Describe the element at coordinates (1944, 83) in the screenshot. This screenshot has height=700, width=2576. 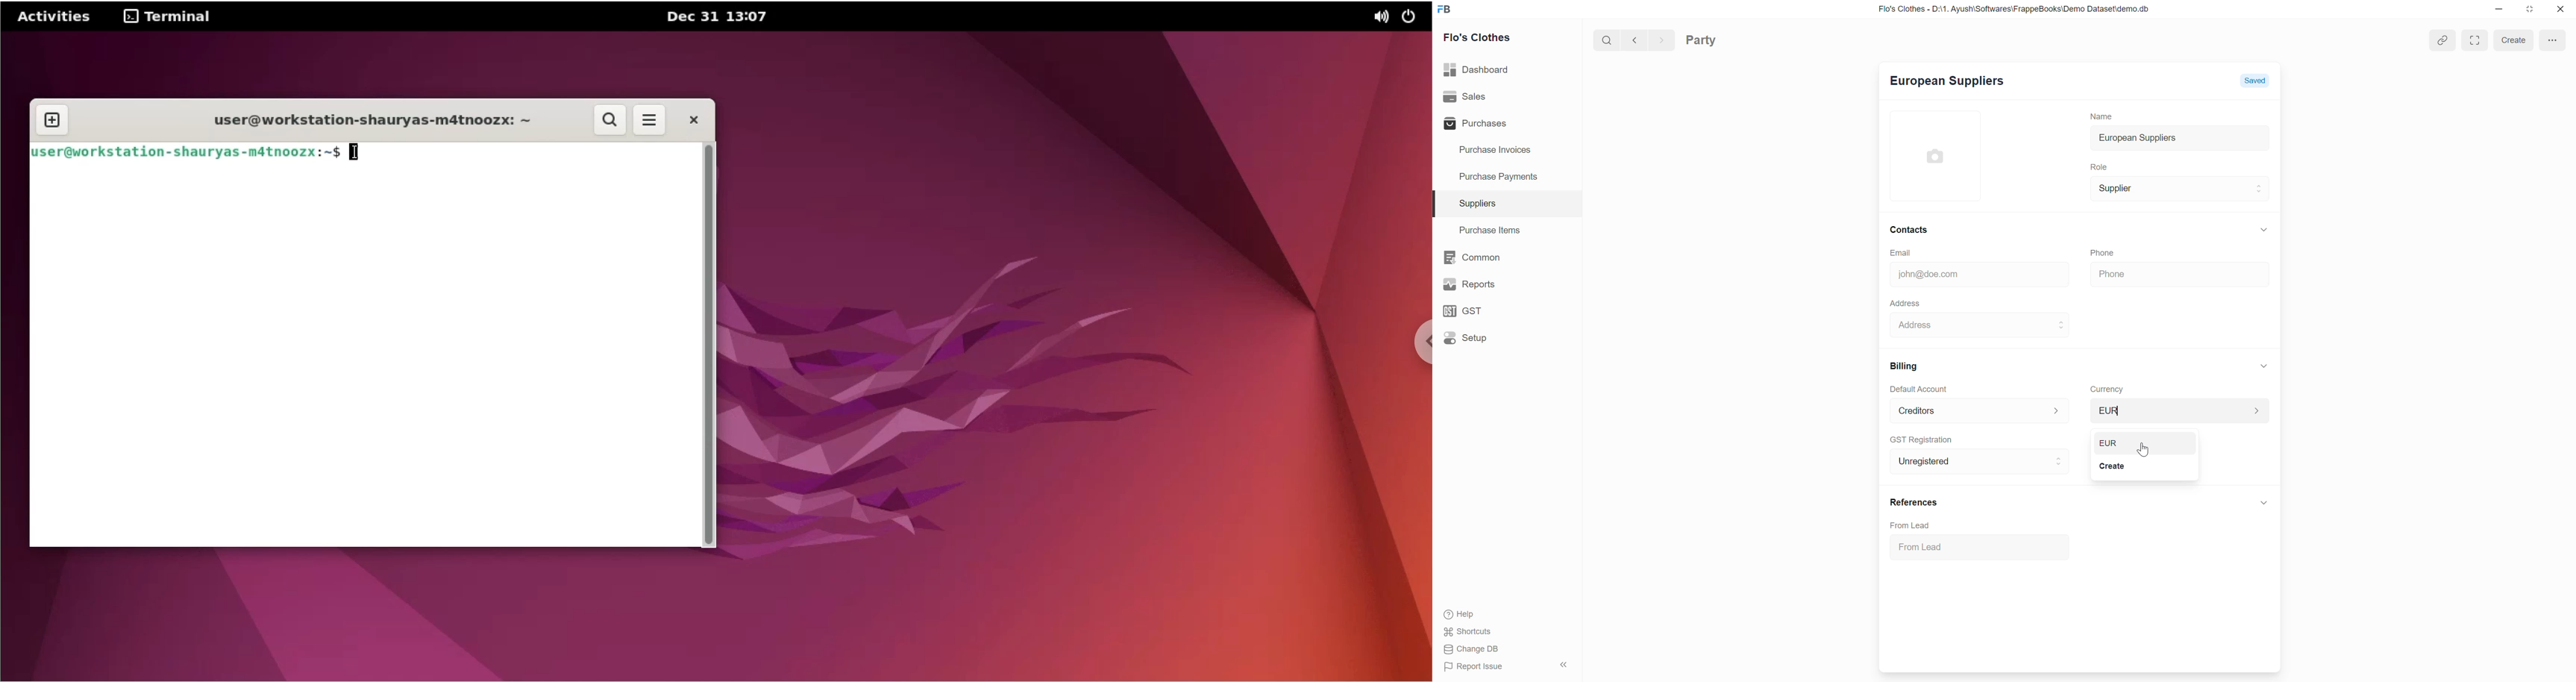
I see `European Suppliers` at that location.